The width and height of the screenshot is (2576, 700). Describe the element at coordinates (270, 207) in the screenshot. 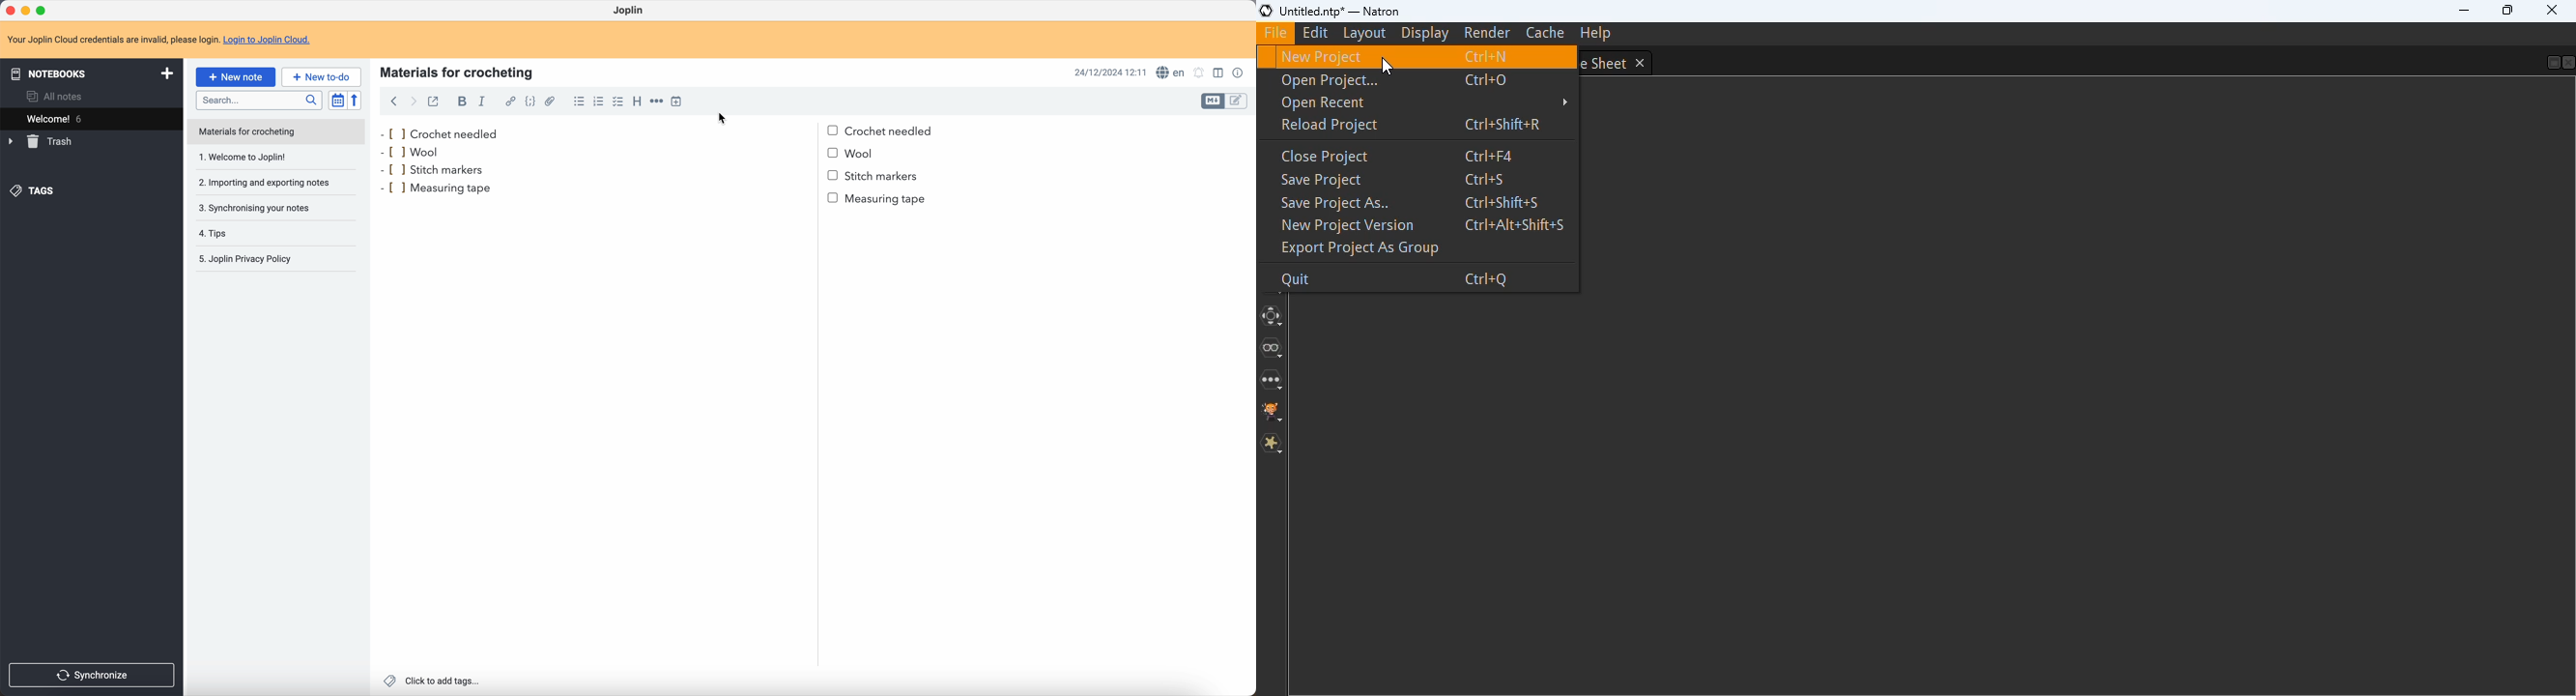

I see `synchronising your notes` at that location.